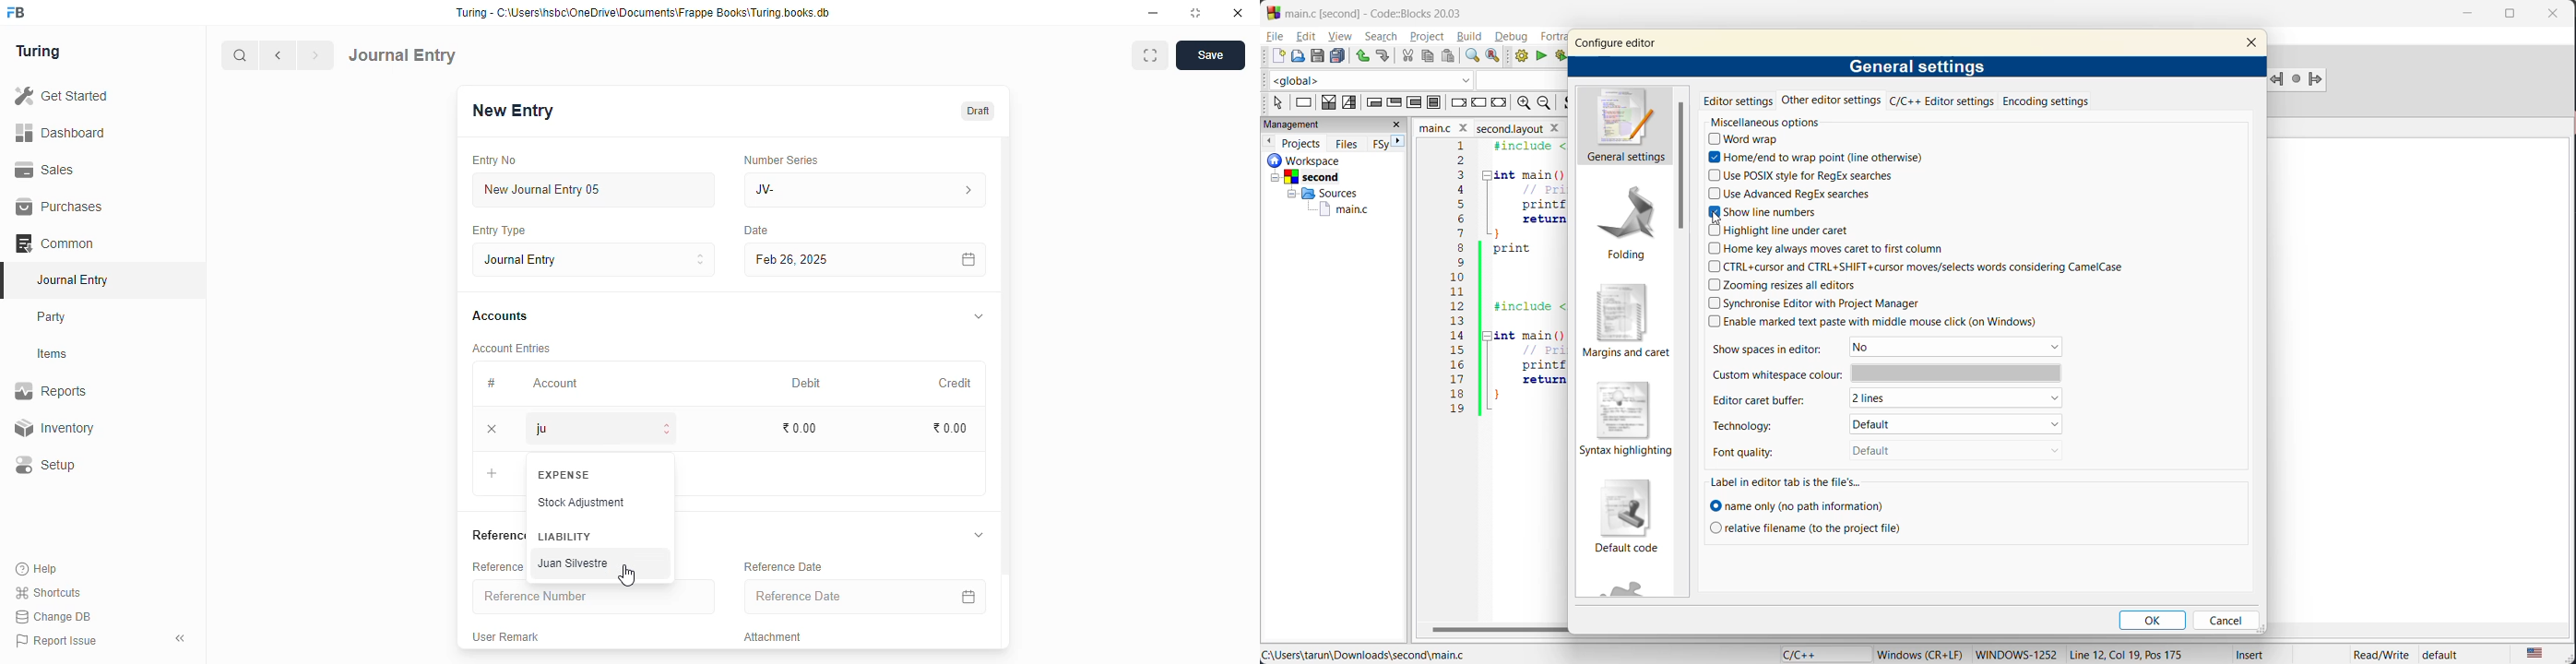 This screenshot has width=2576, height=672. I want to click on account entries, so click(511, 348).